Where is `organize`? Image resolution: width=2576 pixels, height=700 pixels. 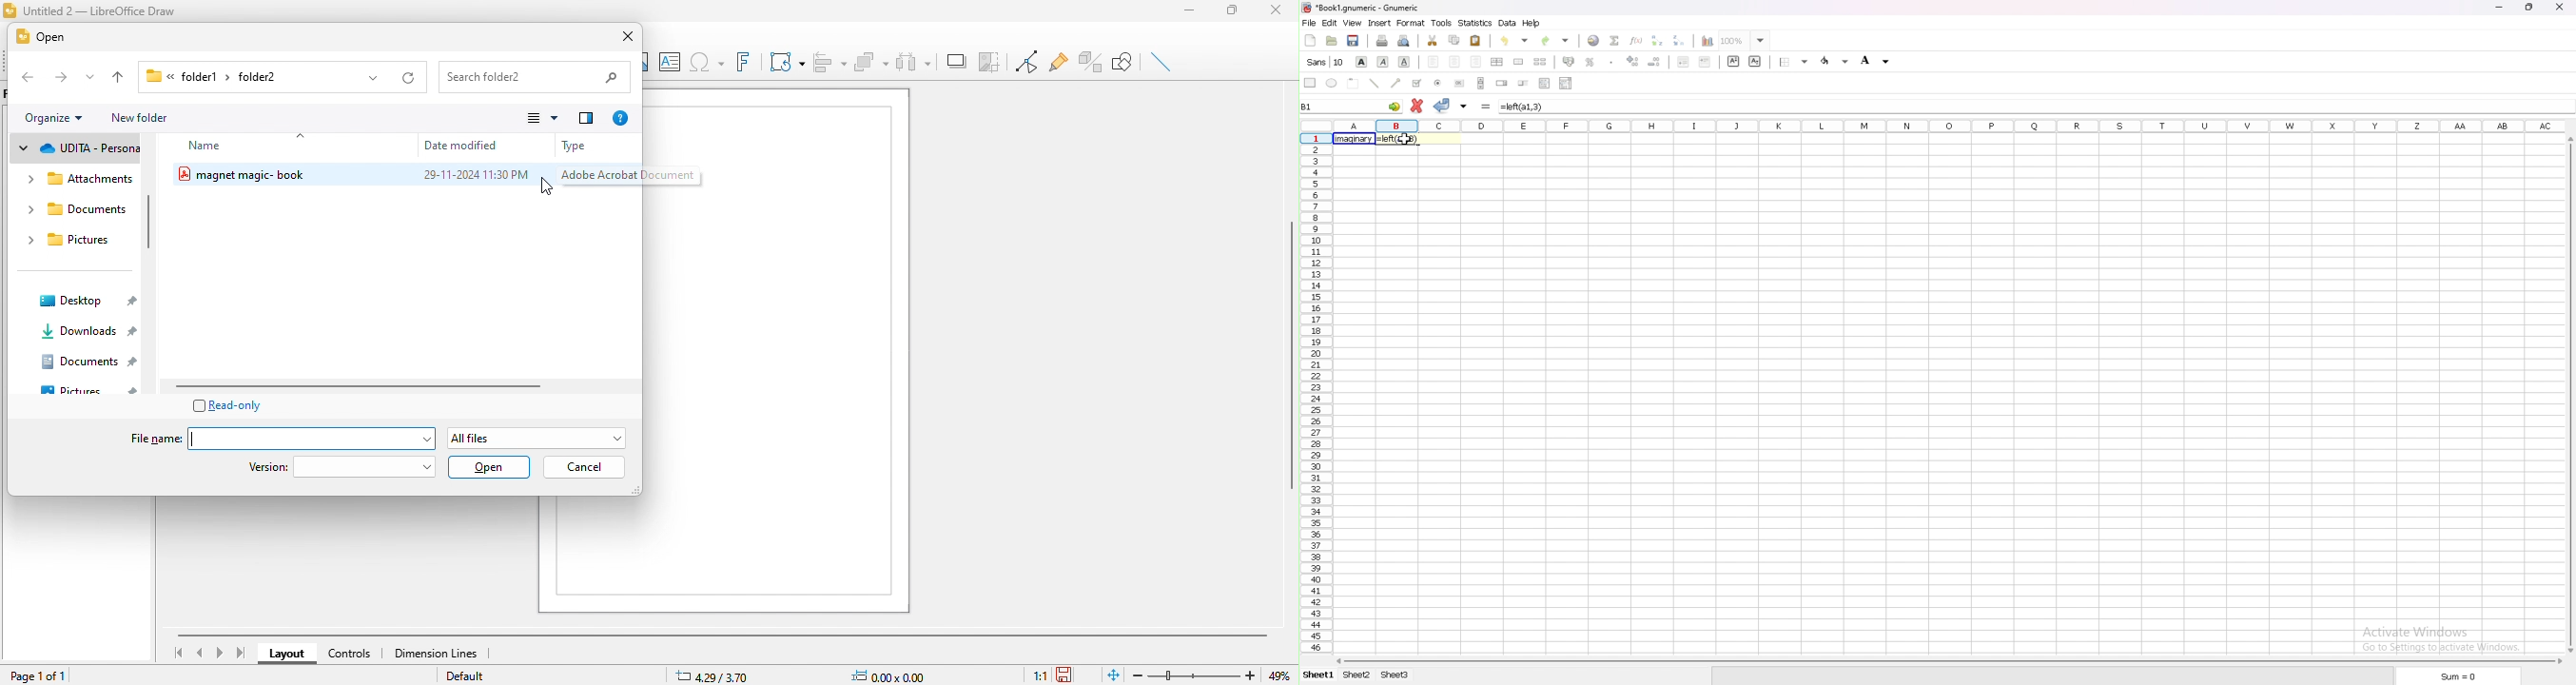 organize is located at coordinates (52, 119).